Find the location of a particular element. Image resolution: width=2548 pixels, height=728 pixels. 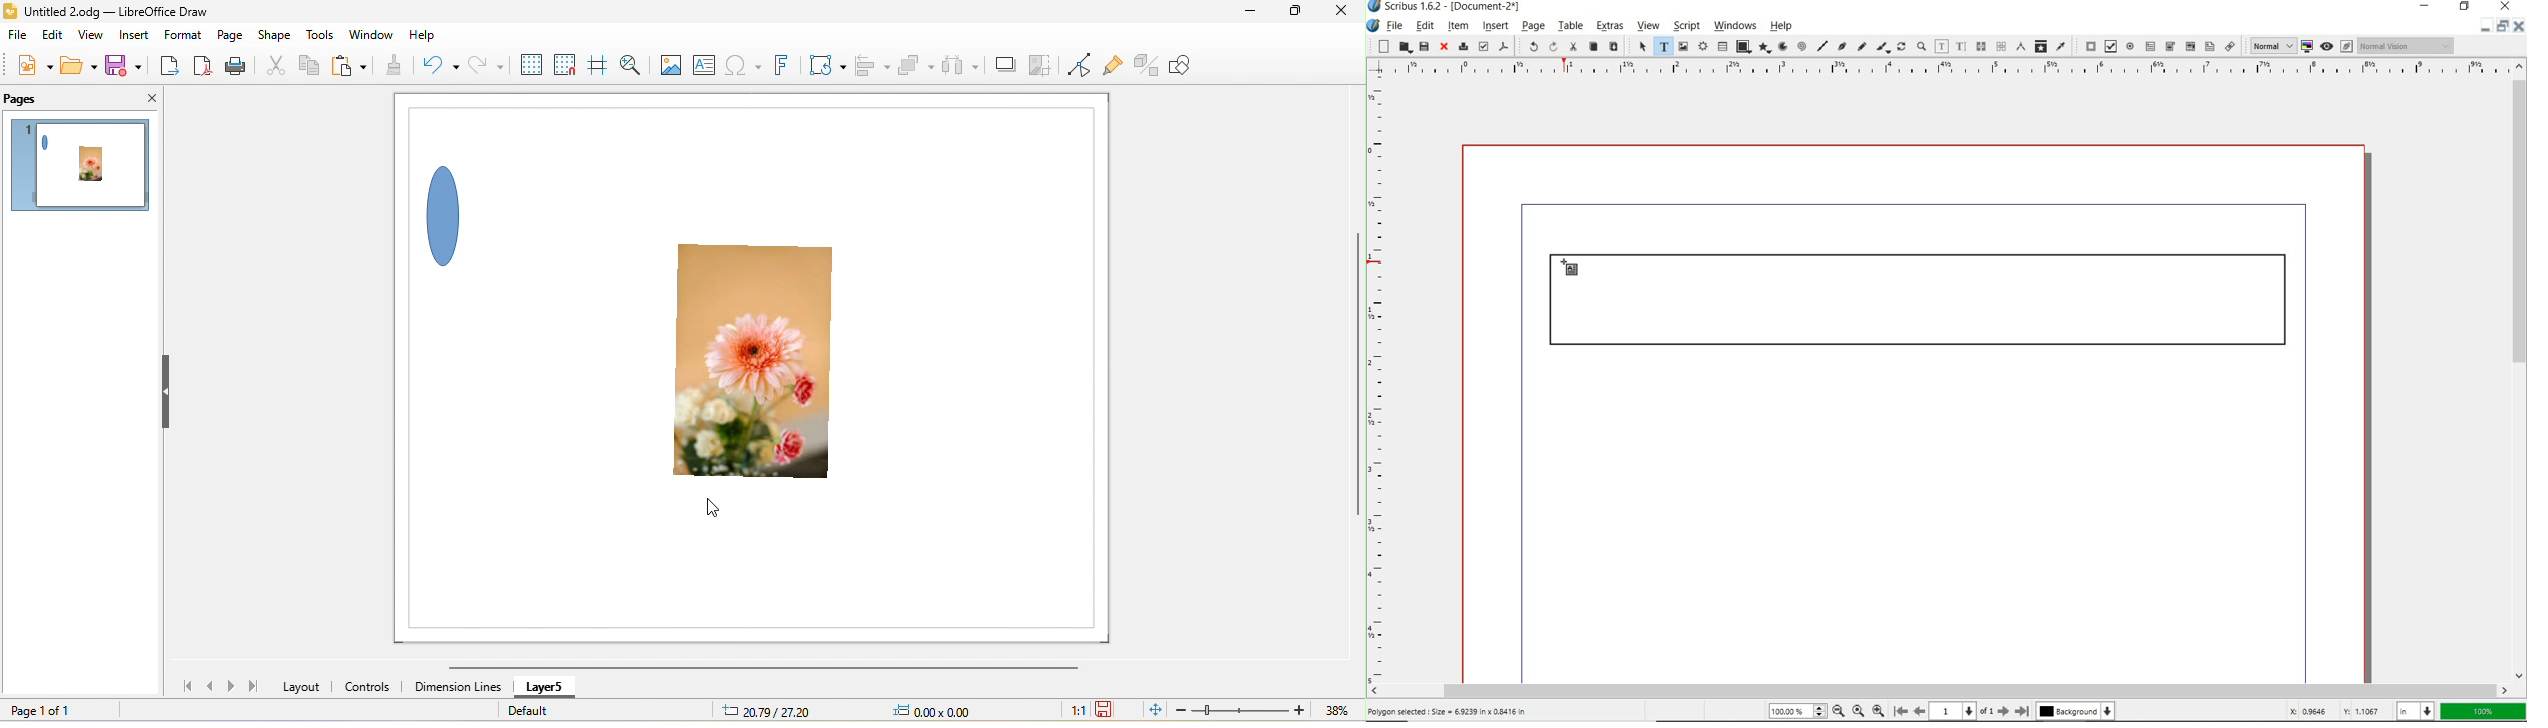

line is located at coordinates (1823, 46).